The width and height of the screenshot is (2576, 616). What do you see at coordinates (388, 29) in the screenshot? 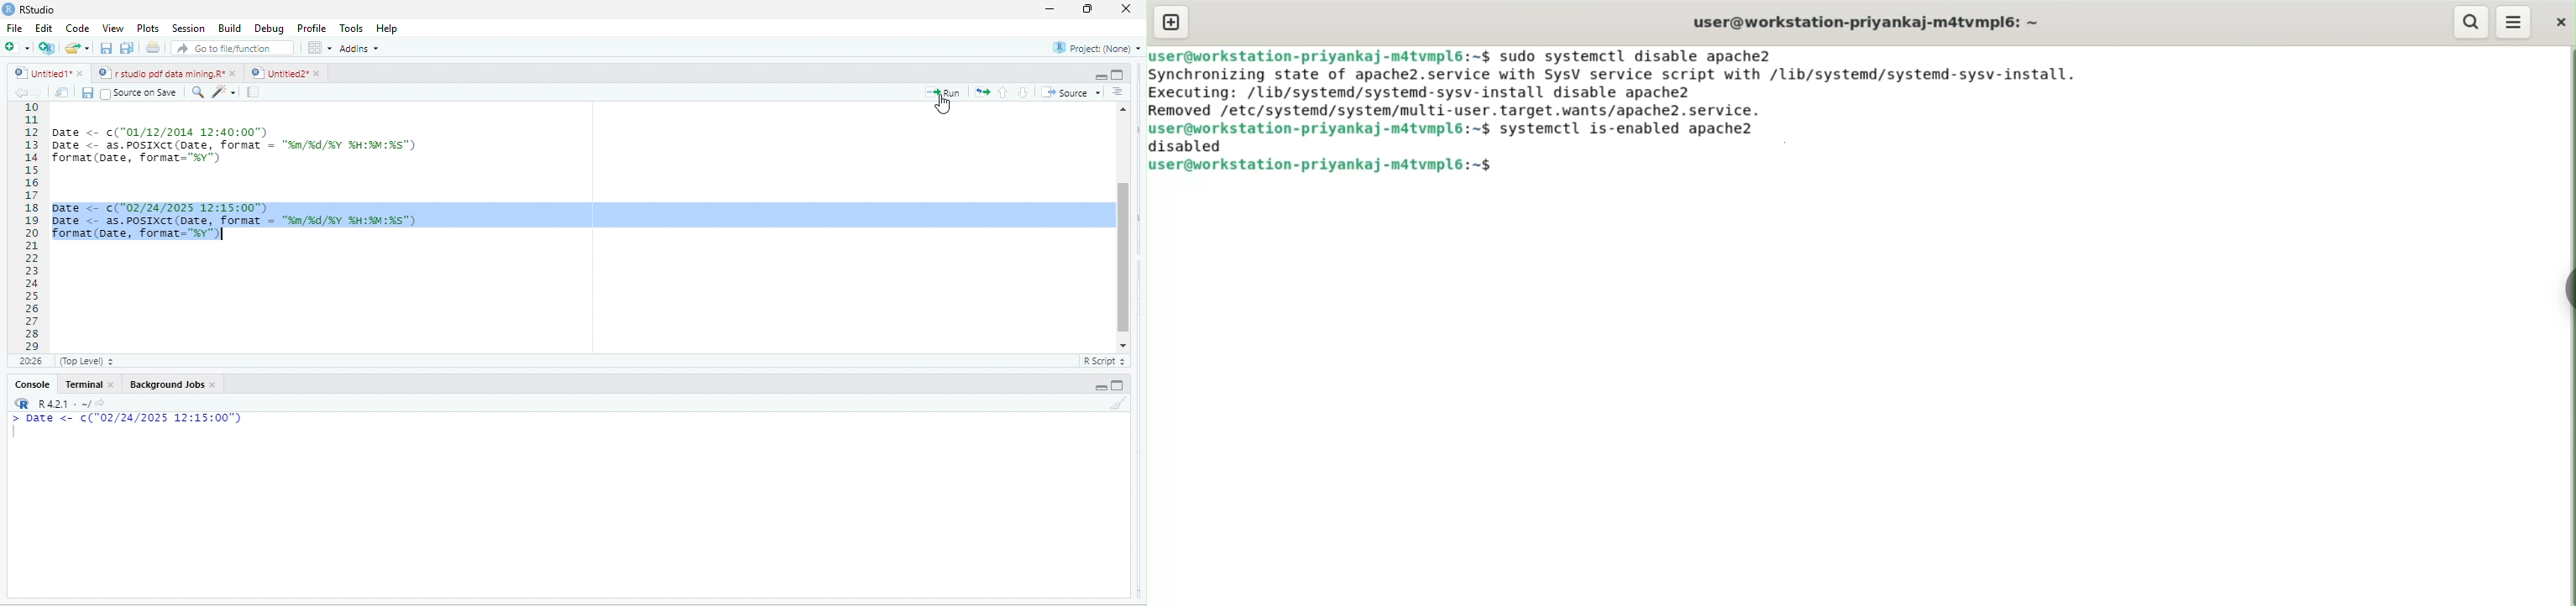
I see `Help` at bounding box center [388, 29].